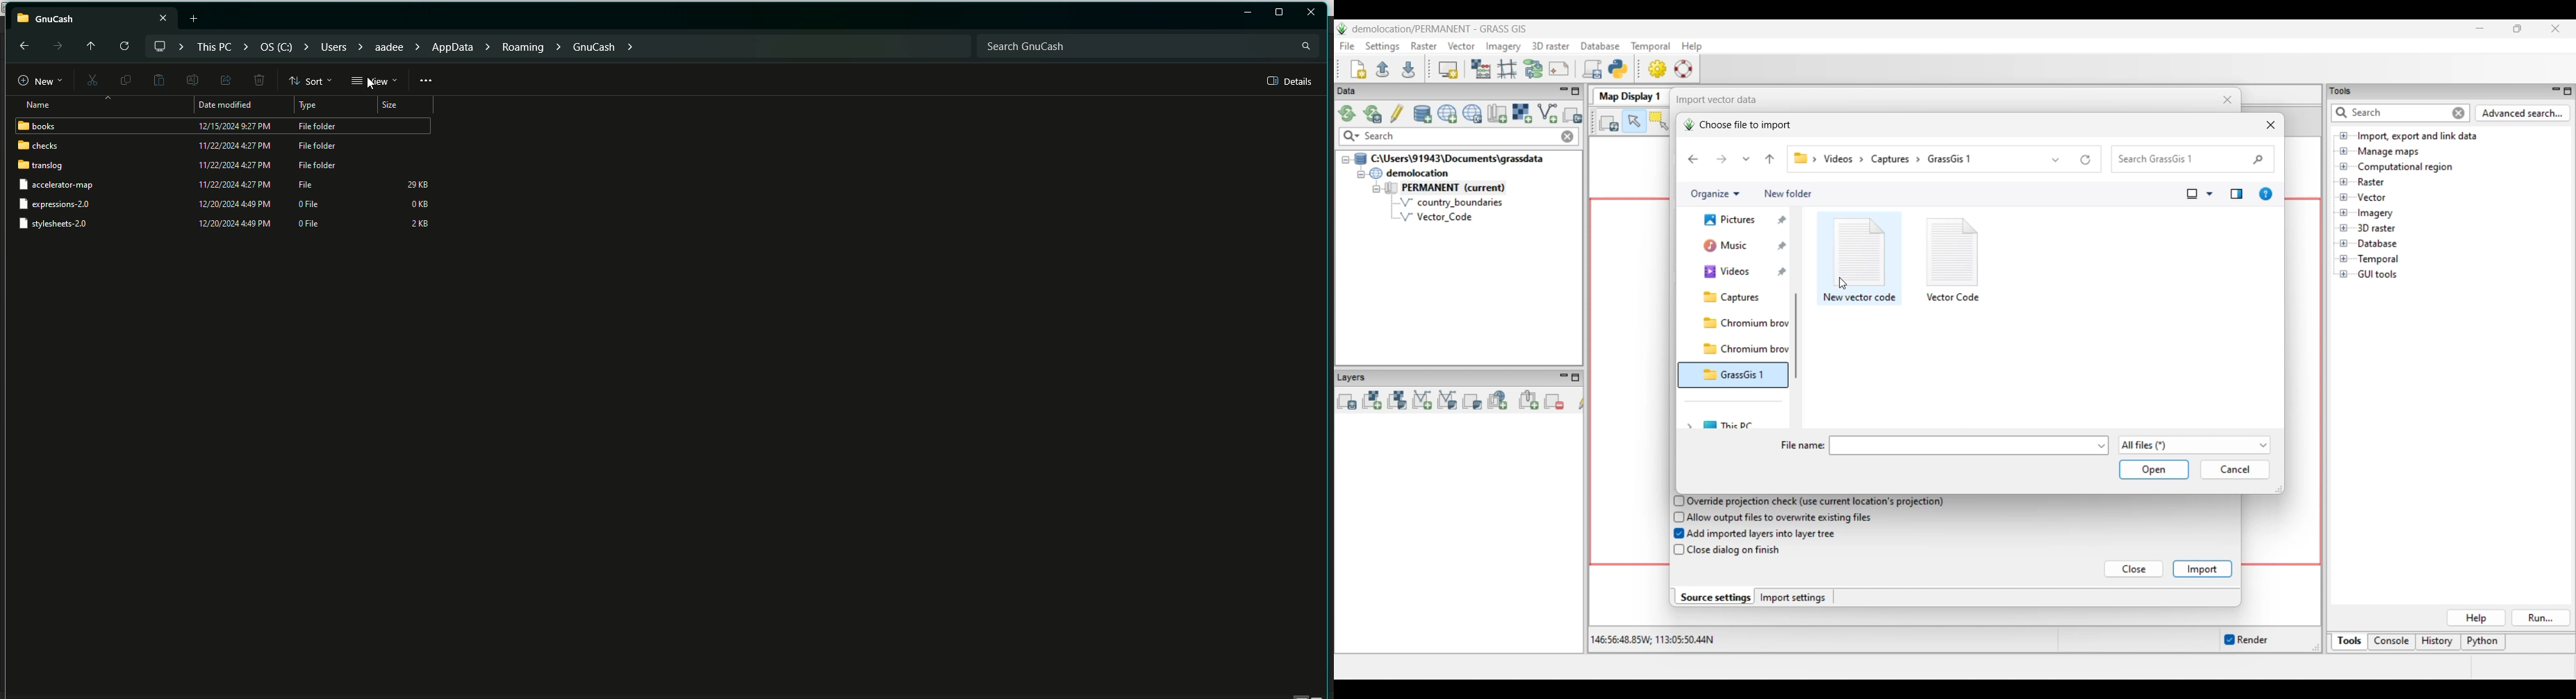 The width and height of the screenshot is (2576, 700). I want to click on Sort, so click(311, 81).